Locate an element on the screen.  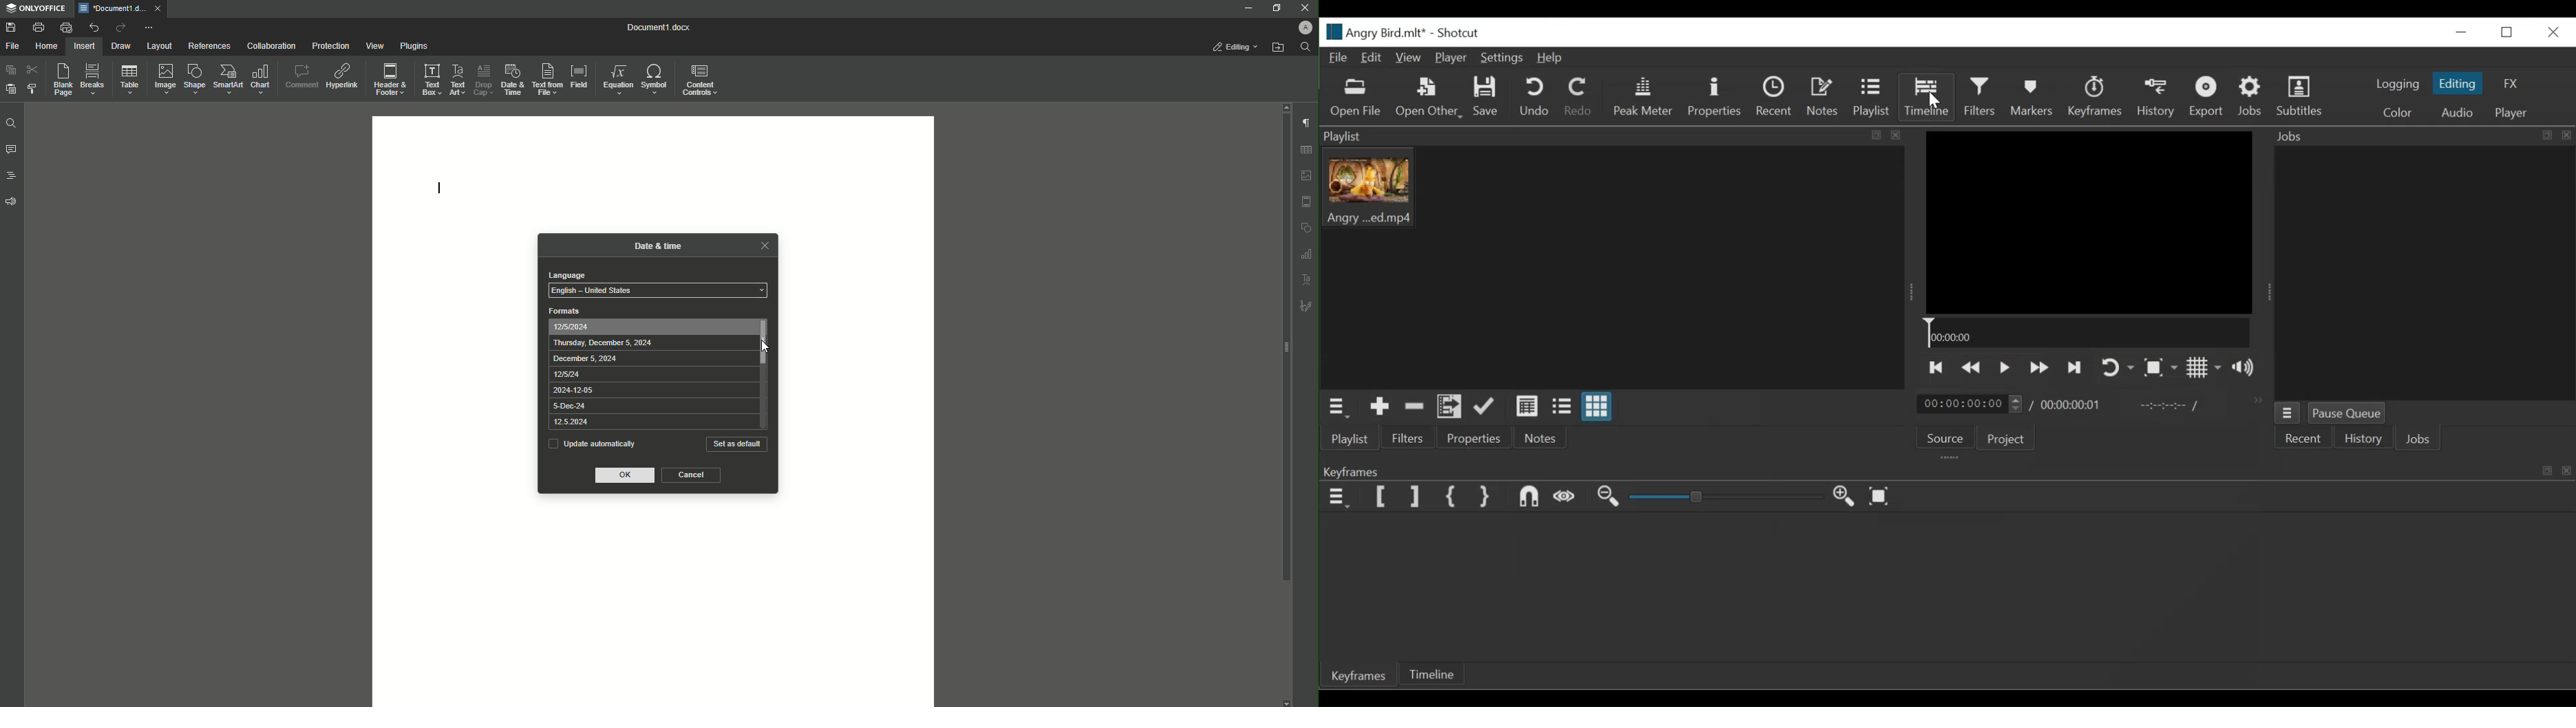
Update automatically is located at coordinates (591, 443).